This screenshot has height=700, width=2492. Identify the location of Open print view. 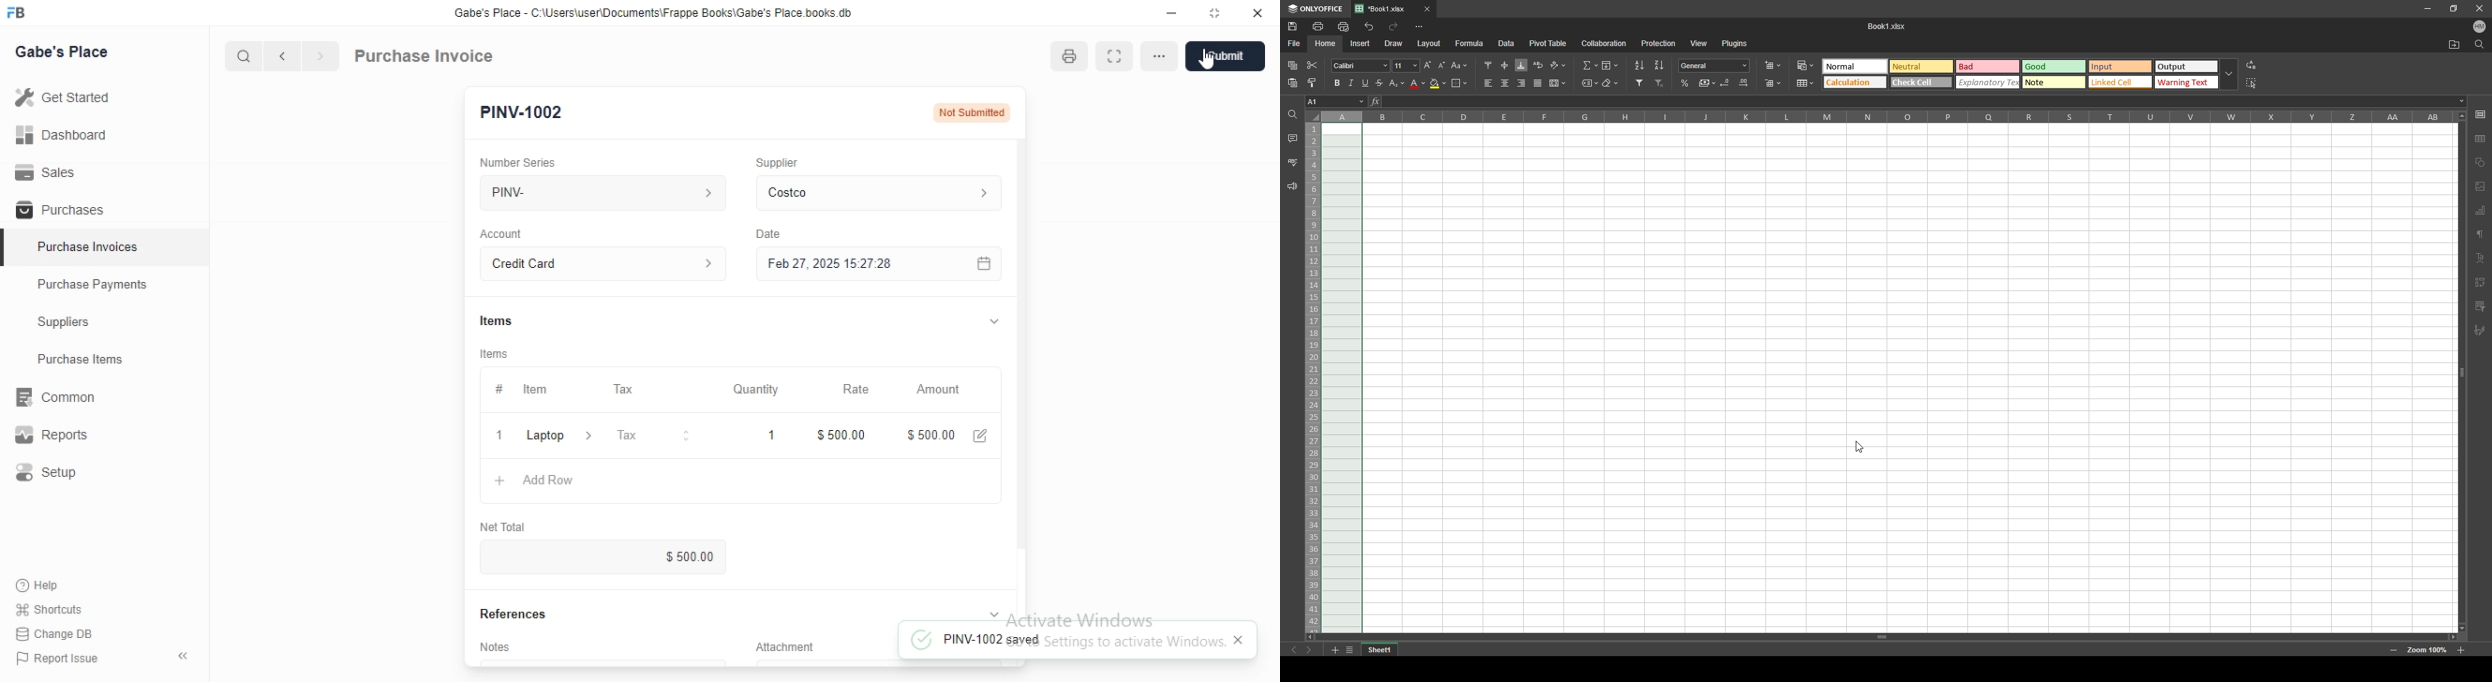
(1070, 57).